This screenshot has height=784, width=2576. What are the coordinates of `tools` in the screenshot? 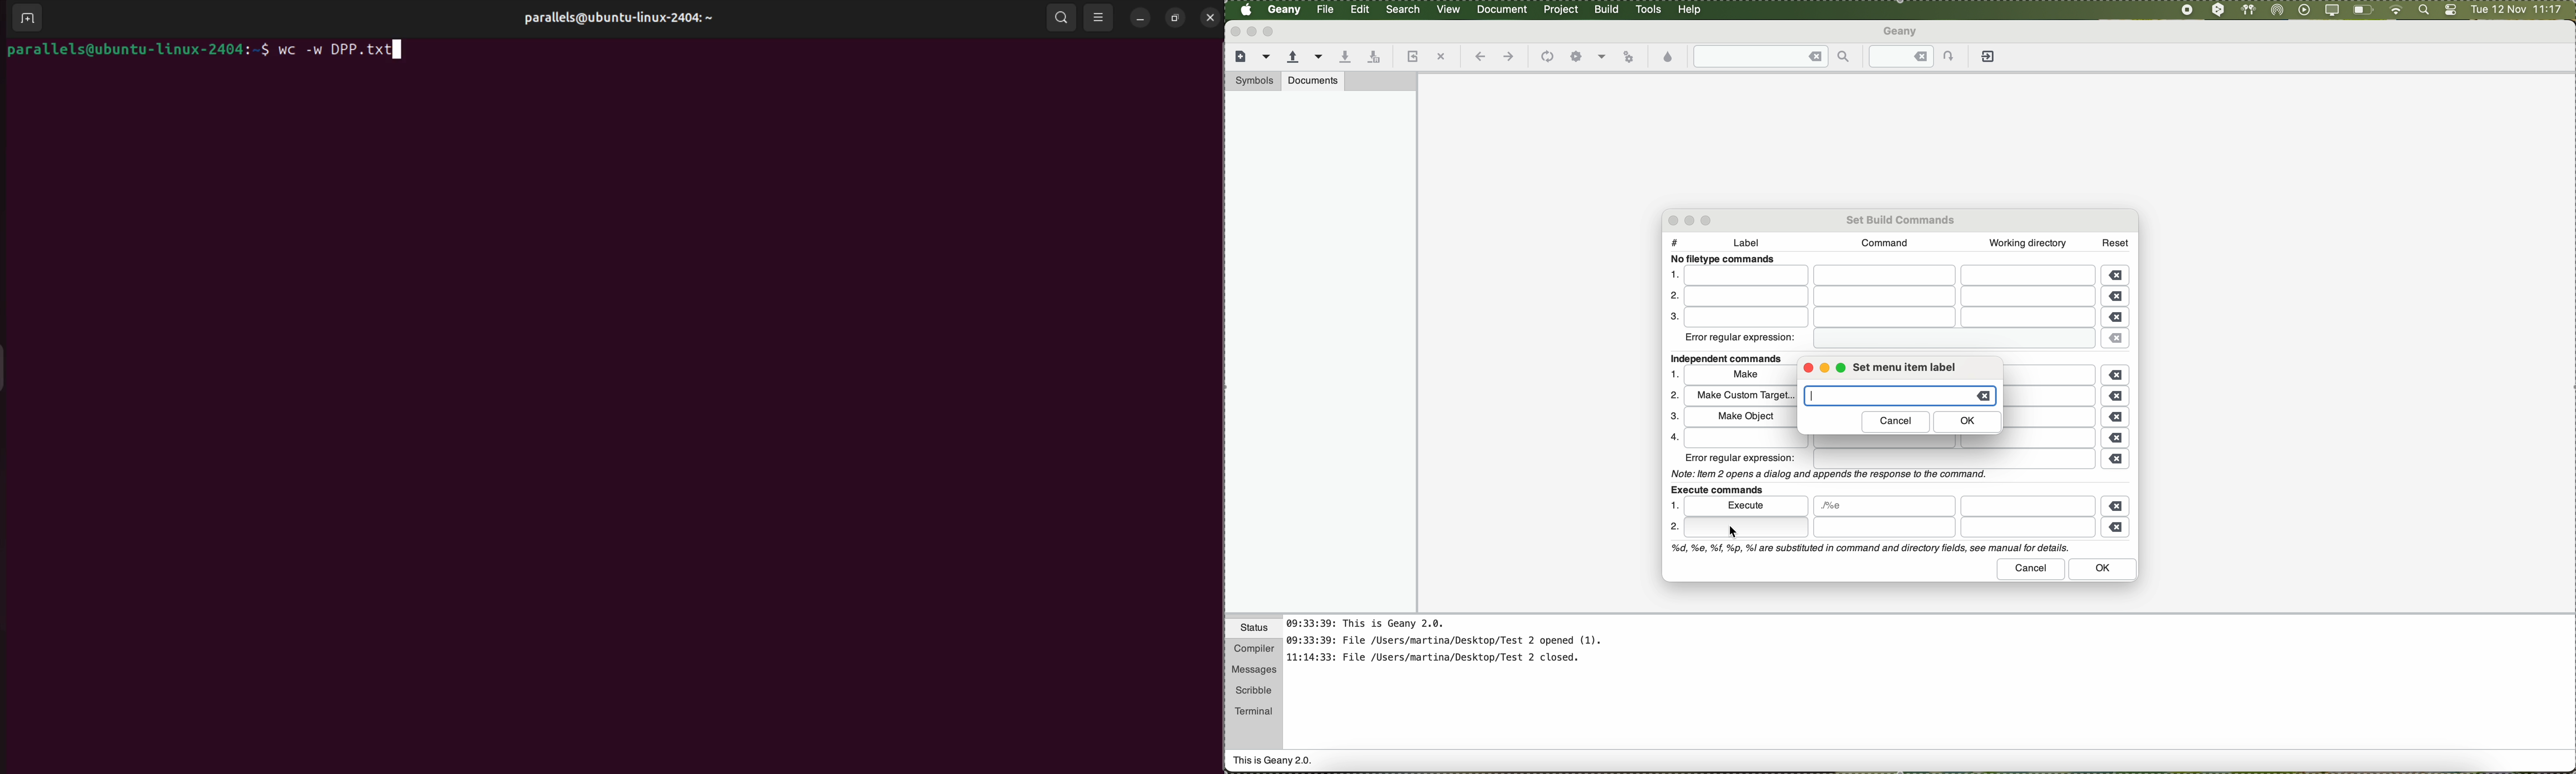 It's located at (1648, 9).